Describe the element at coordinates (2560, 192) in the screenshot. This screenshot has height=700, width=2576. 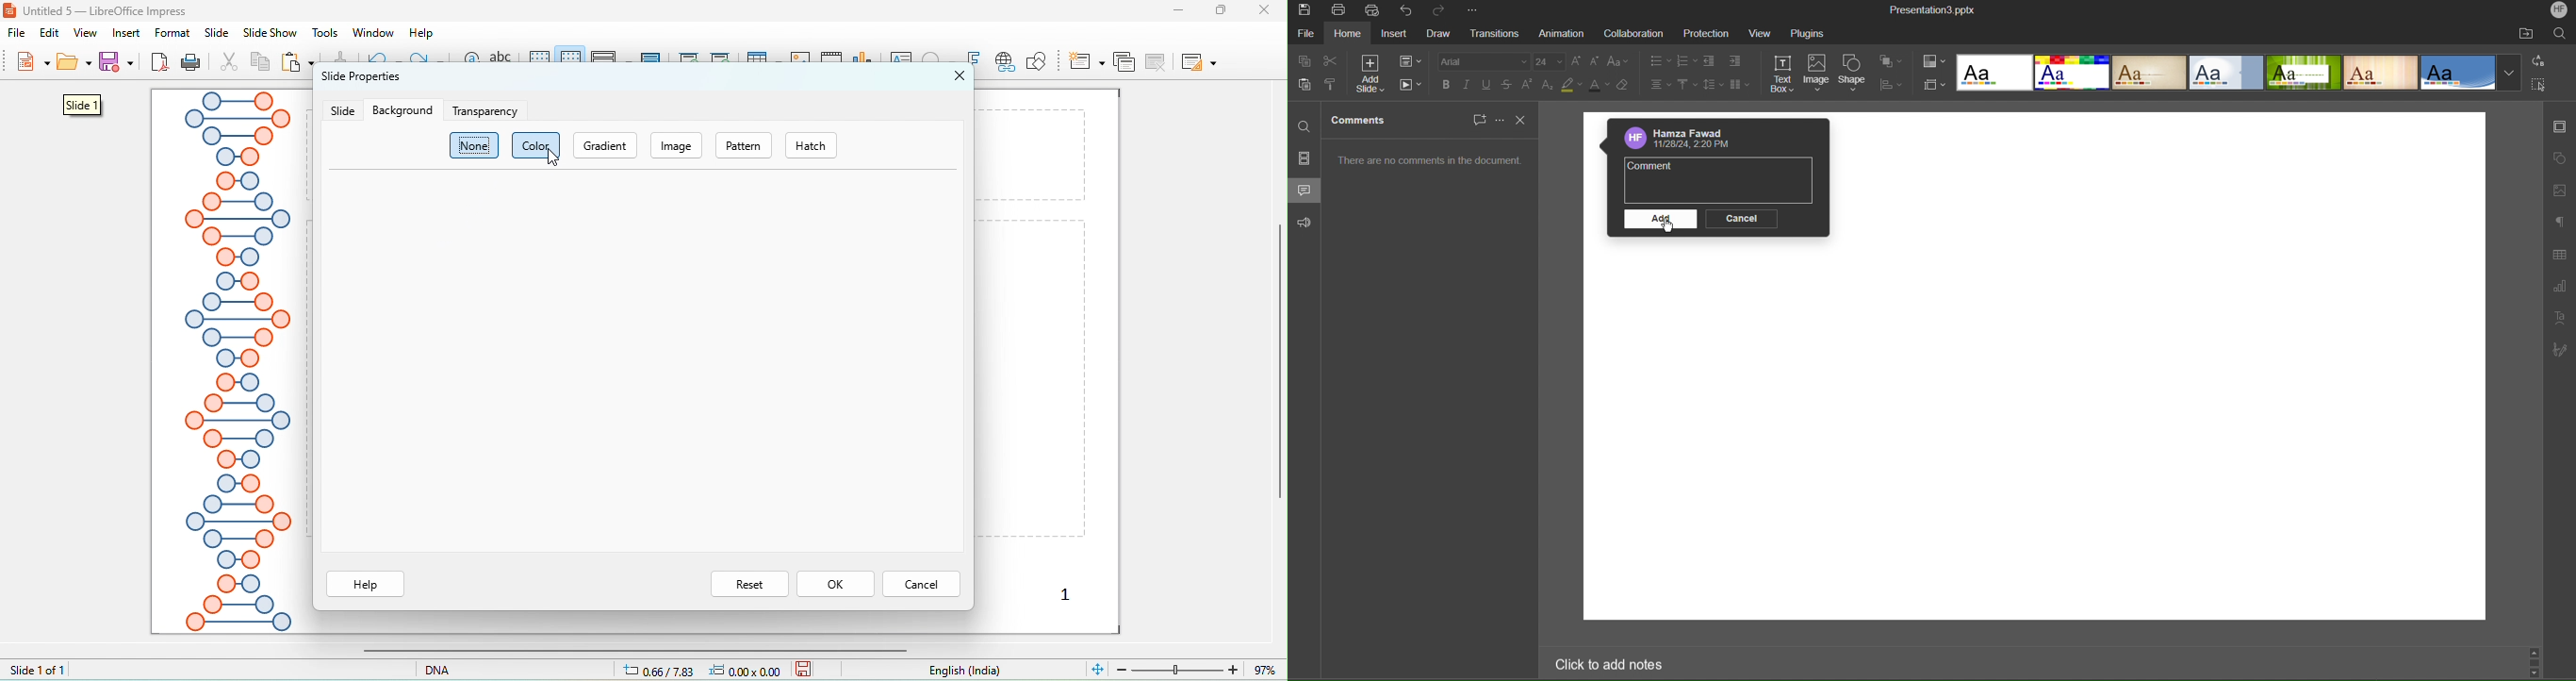
I see `Insert Image` at that location.